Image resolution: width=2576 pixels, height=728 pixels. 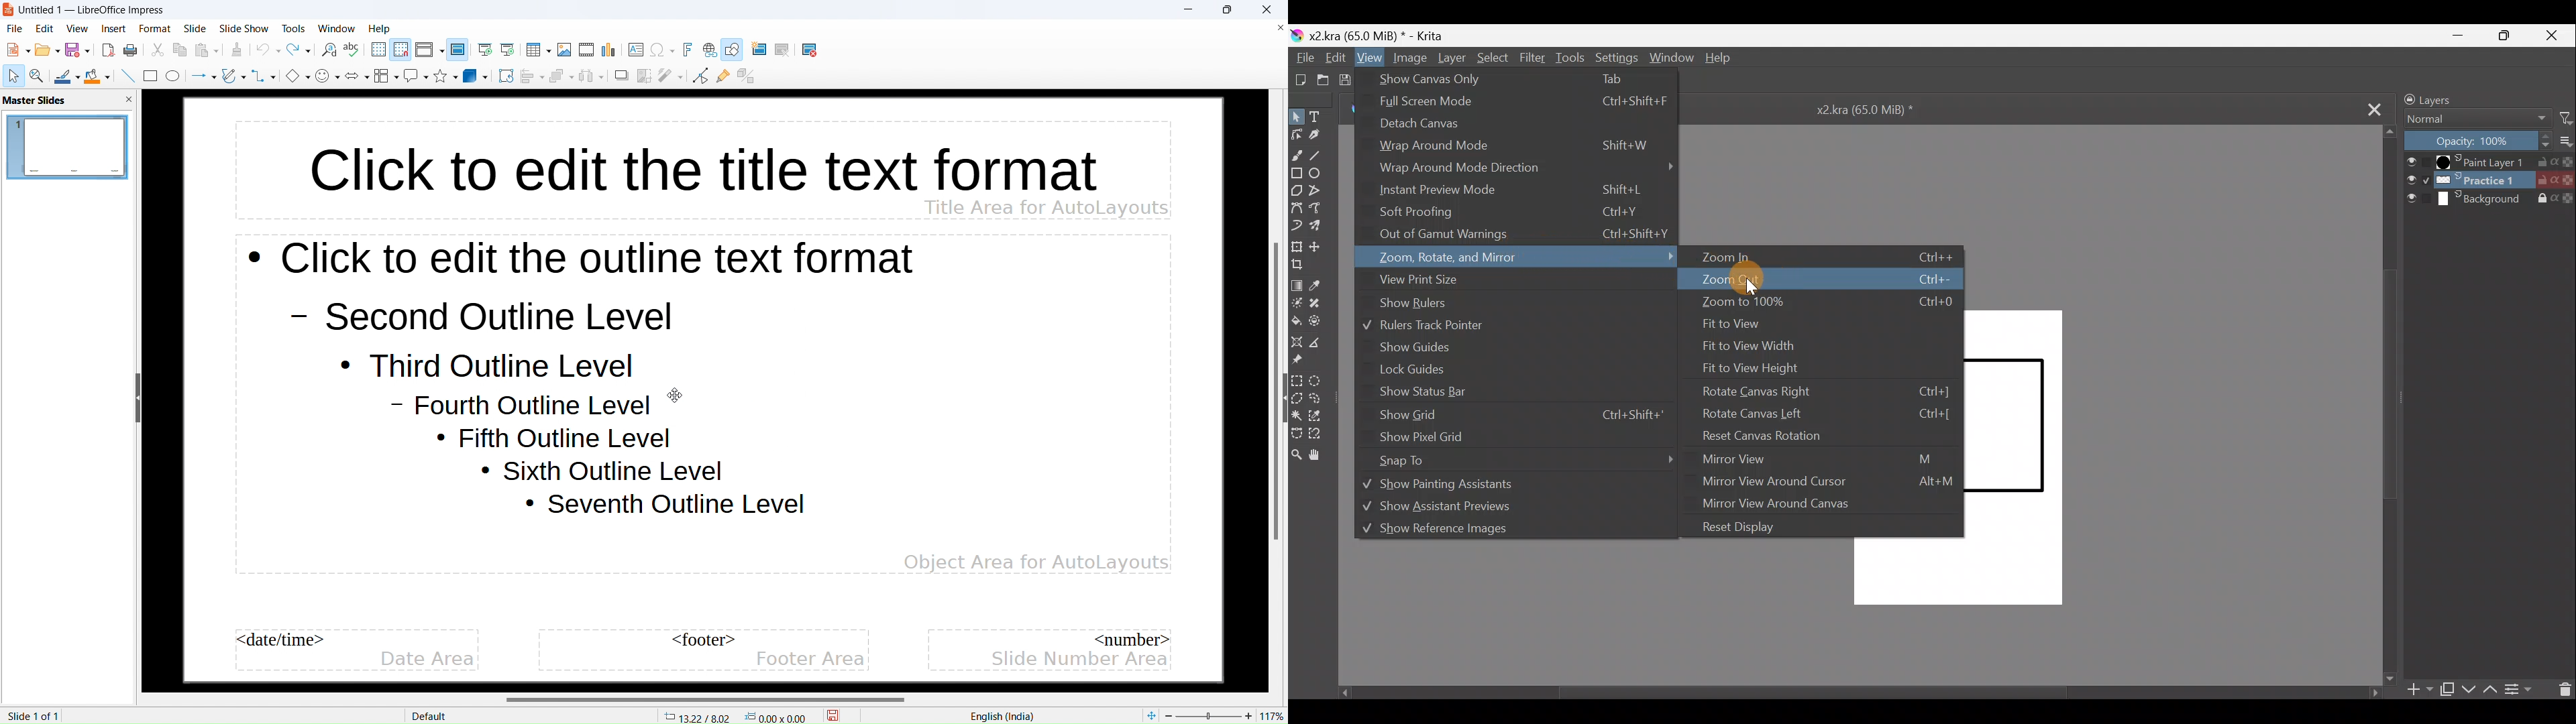 What do you see at coordinates (1322, 431) in the screenshot?
I see `Magnetic curve selection tool` at bounding box center [1322, 431].